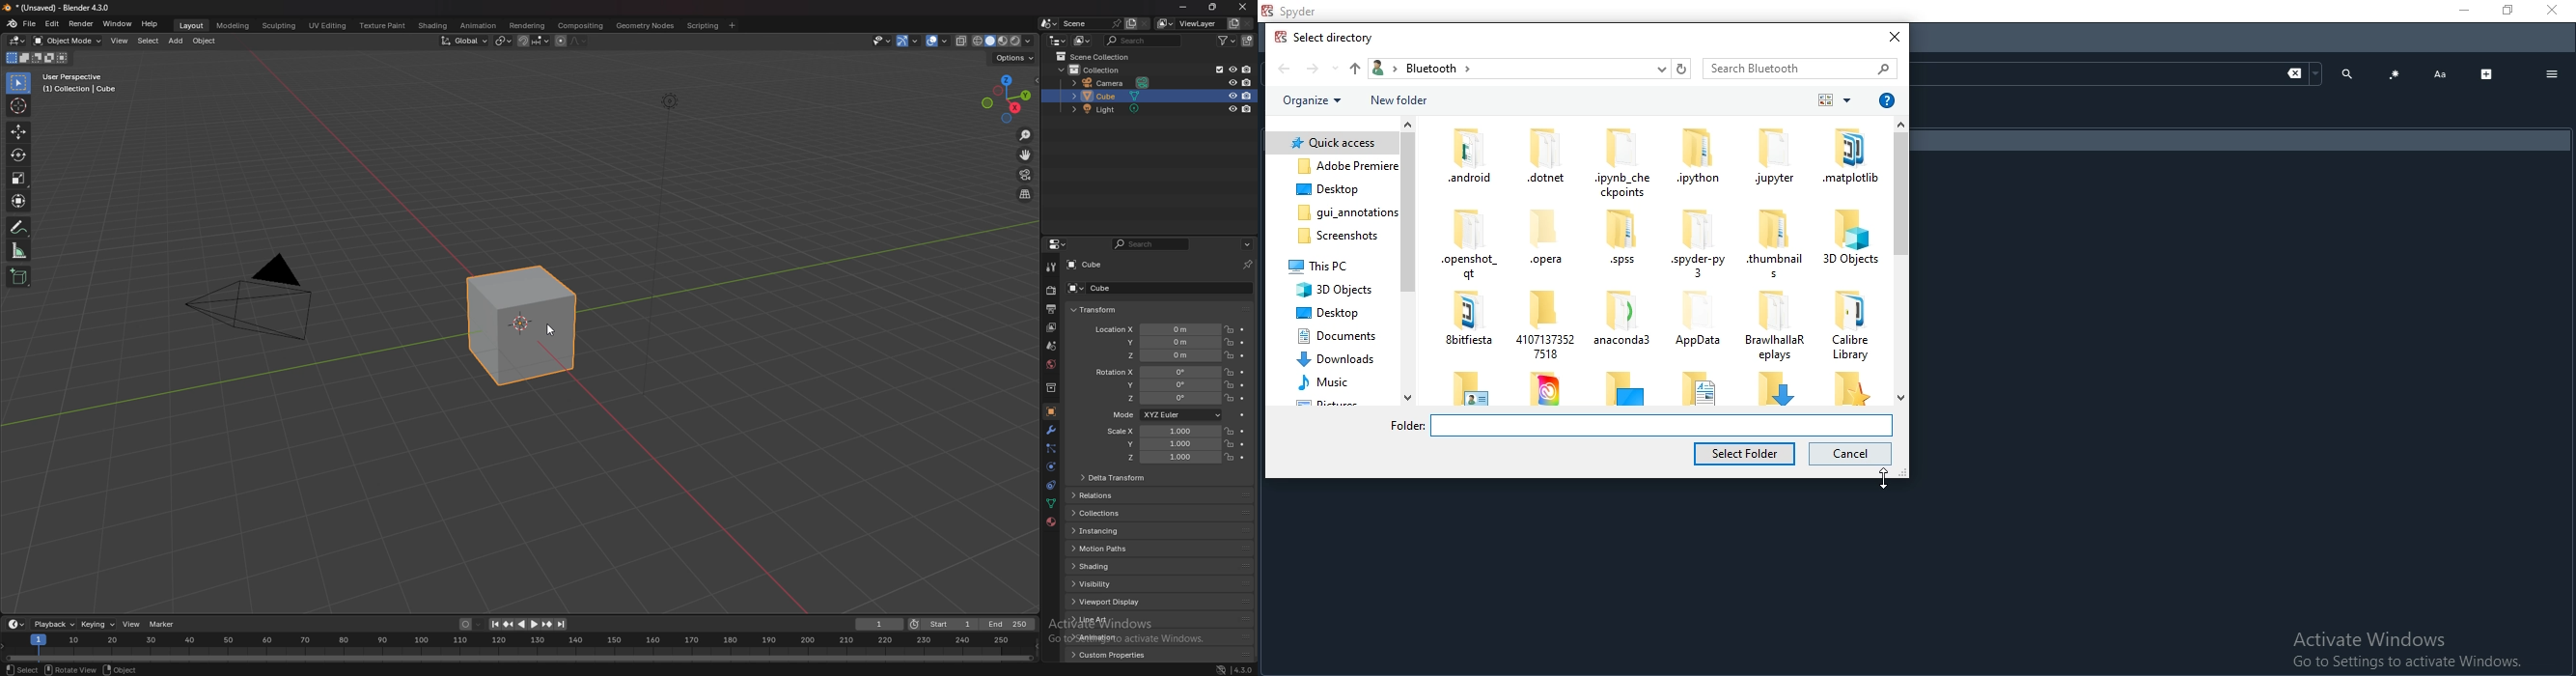  I want to click on scroll bar, so click(1257, 464).